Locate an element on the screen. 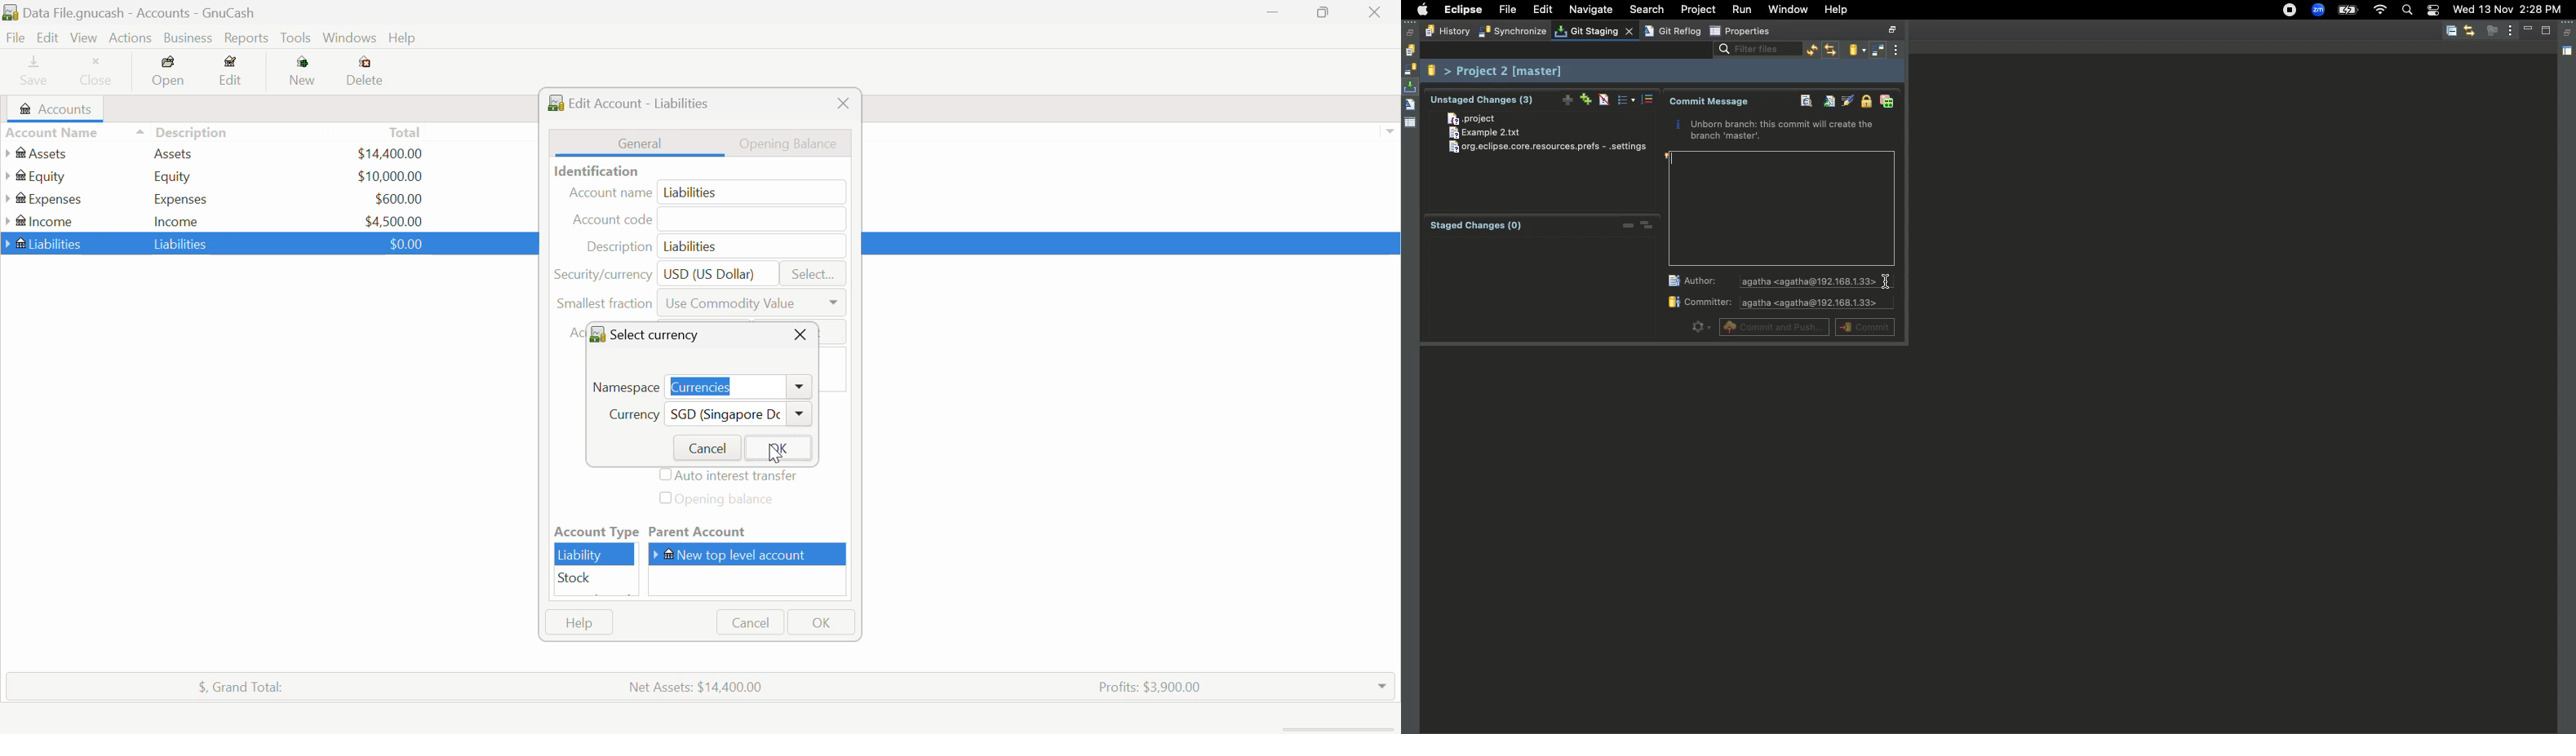 This screenshot has height=756, width=2576. Accounts Tab is located at coordinates (60, 109).